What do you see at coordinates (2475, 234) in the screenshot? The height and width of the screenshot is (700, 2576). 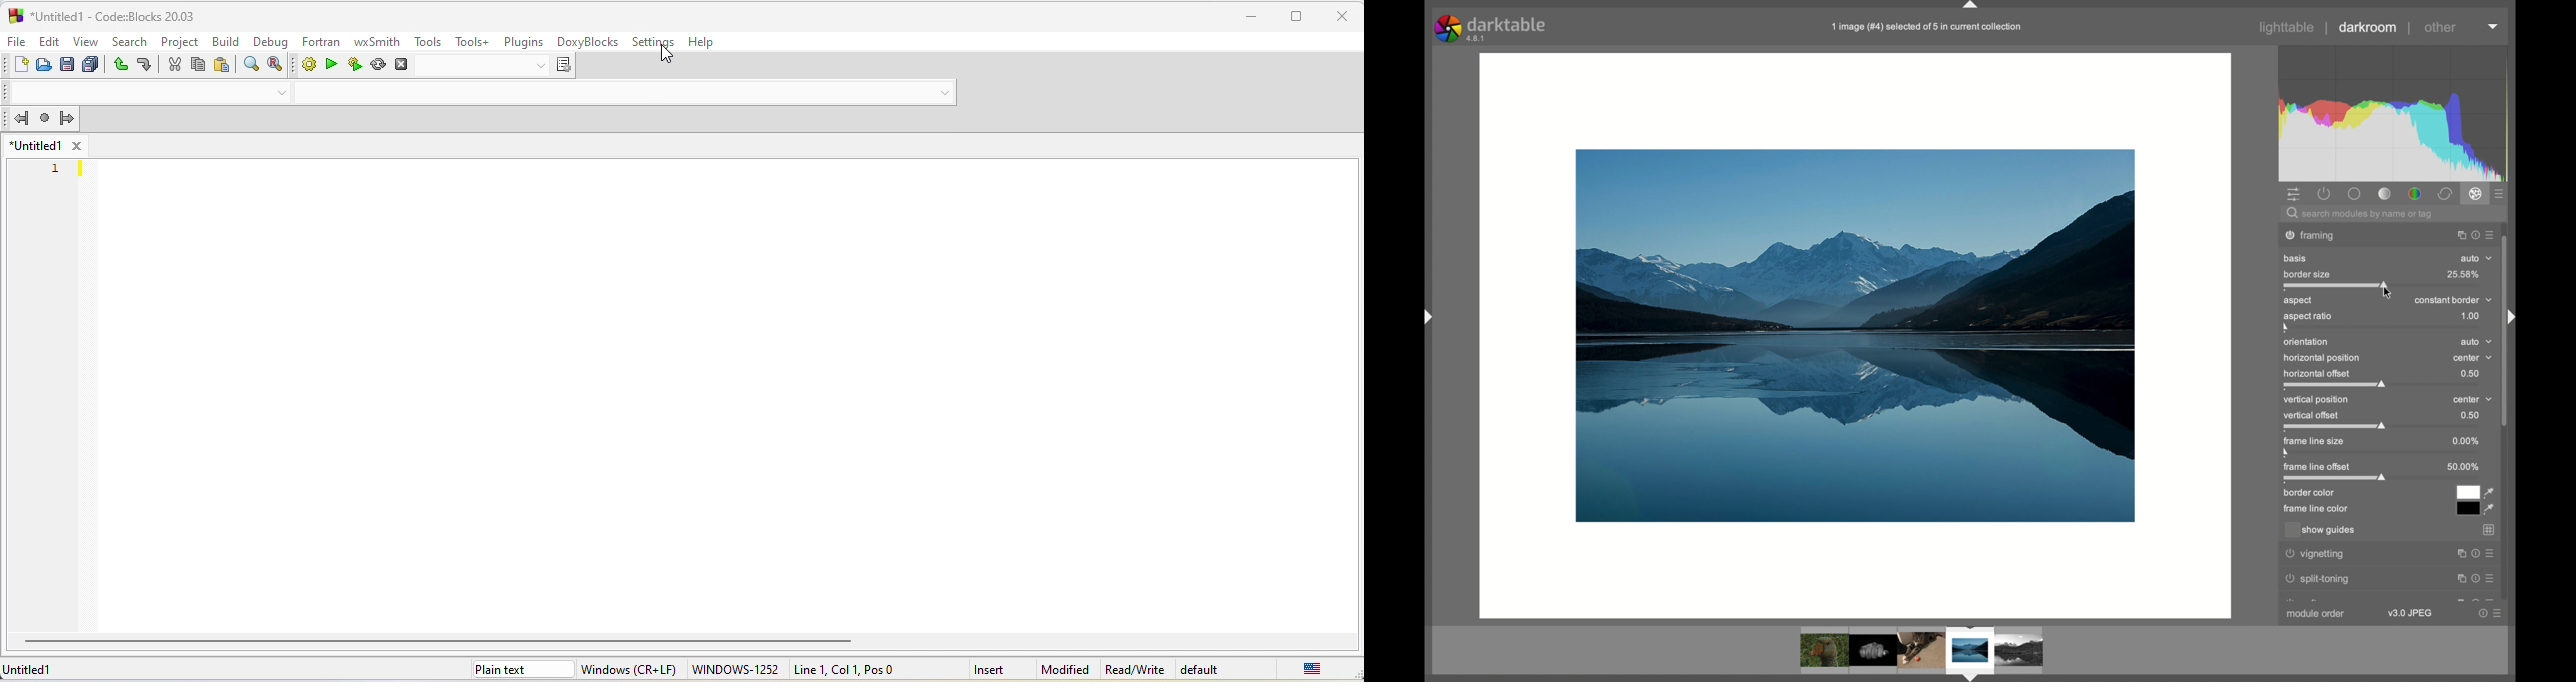 I see `more options` at bounding box center [2475, 234].